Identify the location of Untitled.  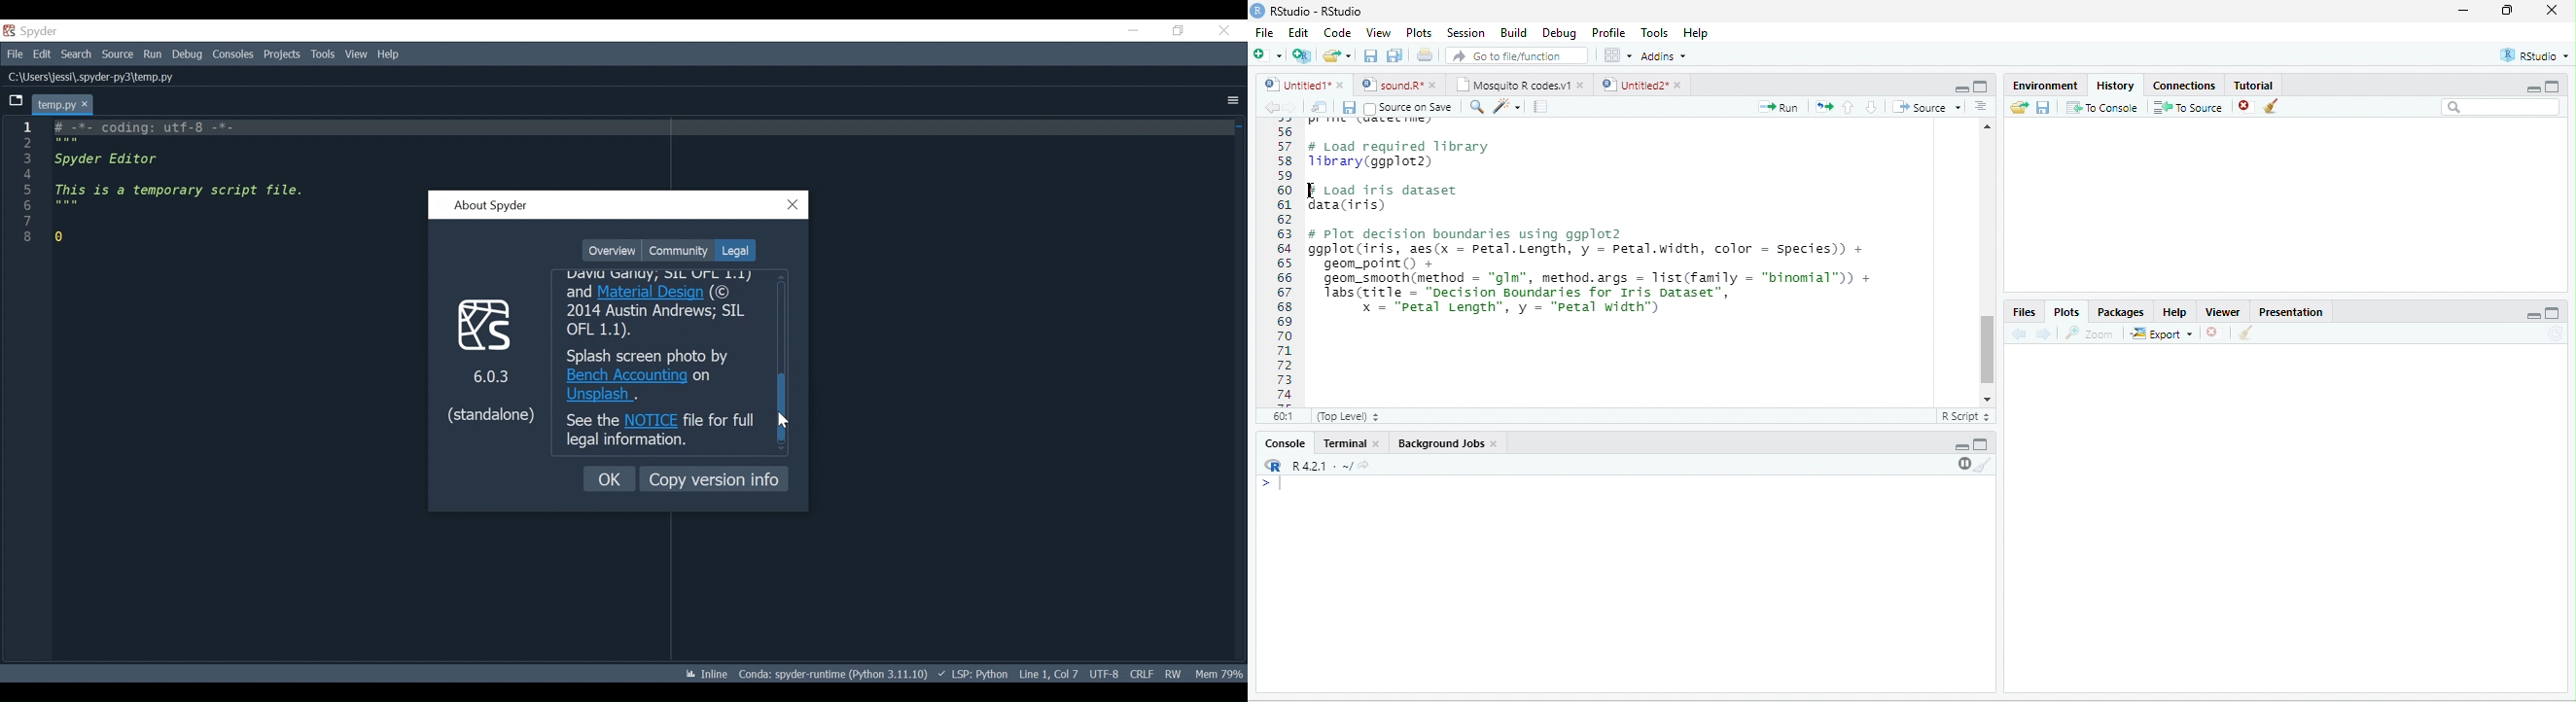
(1295, 85).